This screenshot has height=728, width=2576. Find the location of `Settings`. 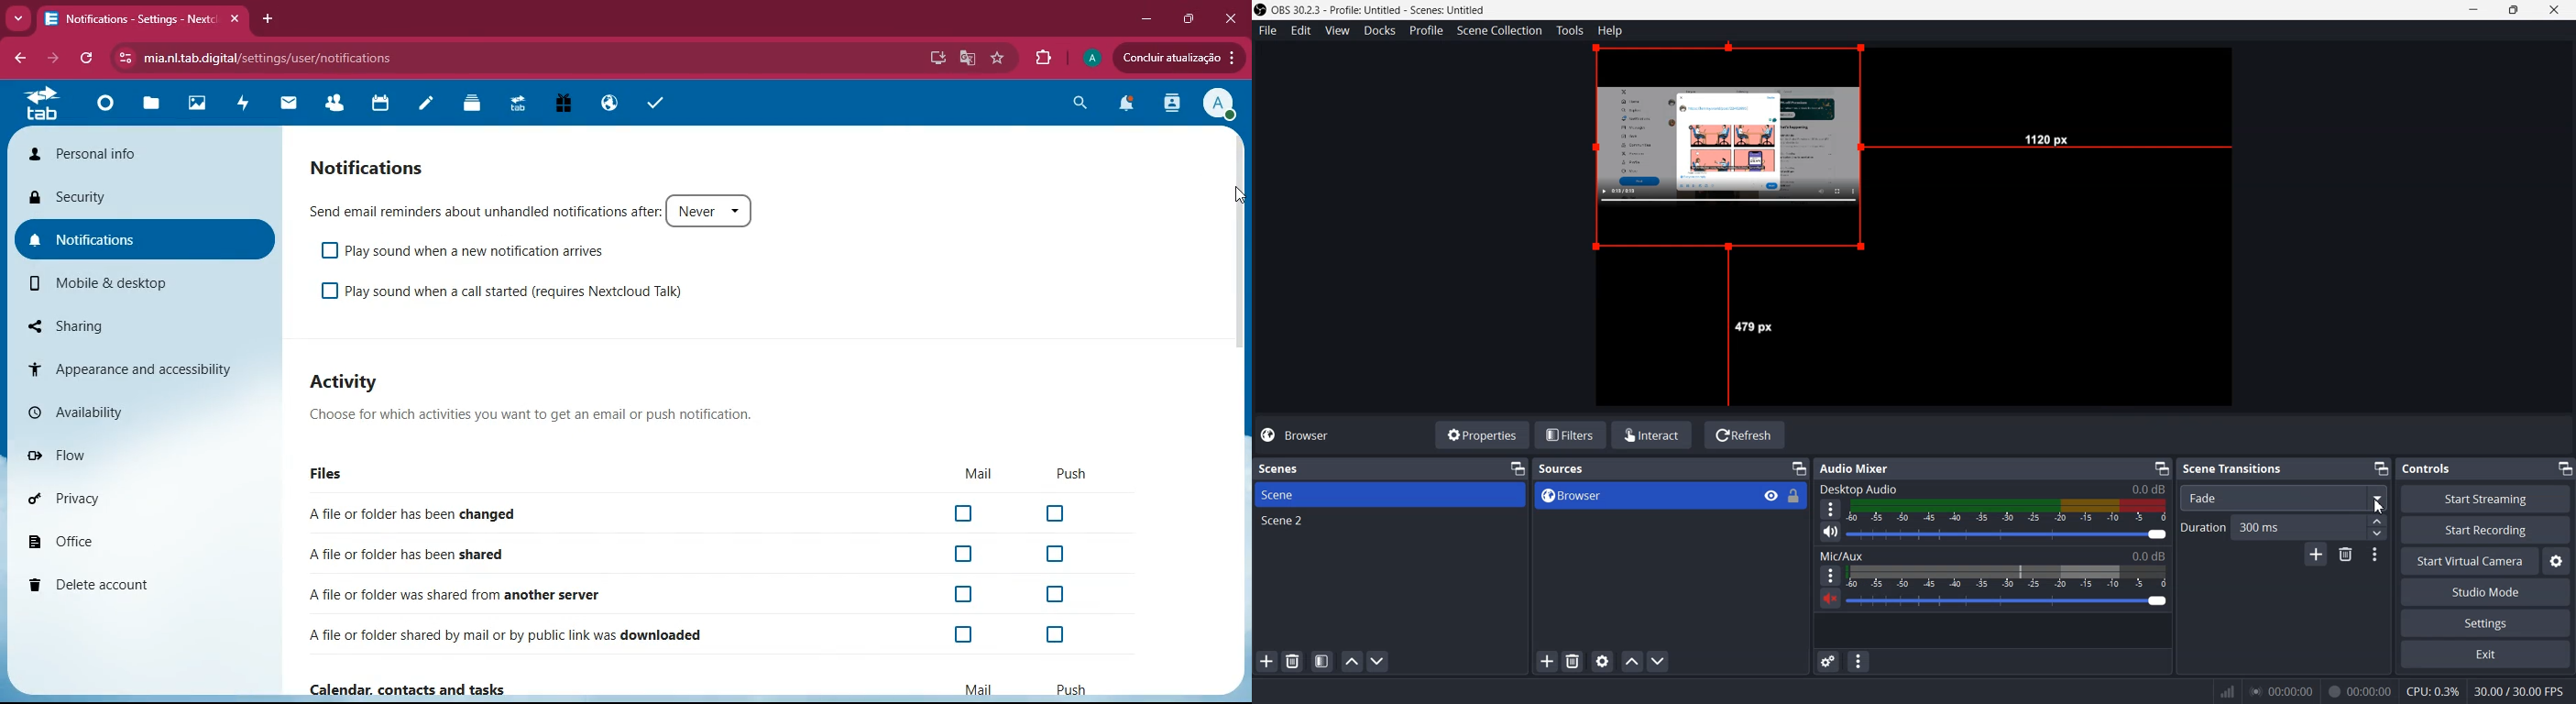

Settings is located at coordinates (2486, 623).